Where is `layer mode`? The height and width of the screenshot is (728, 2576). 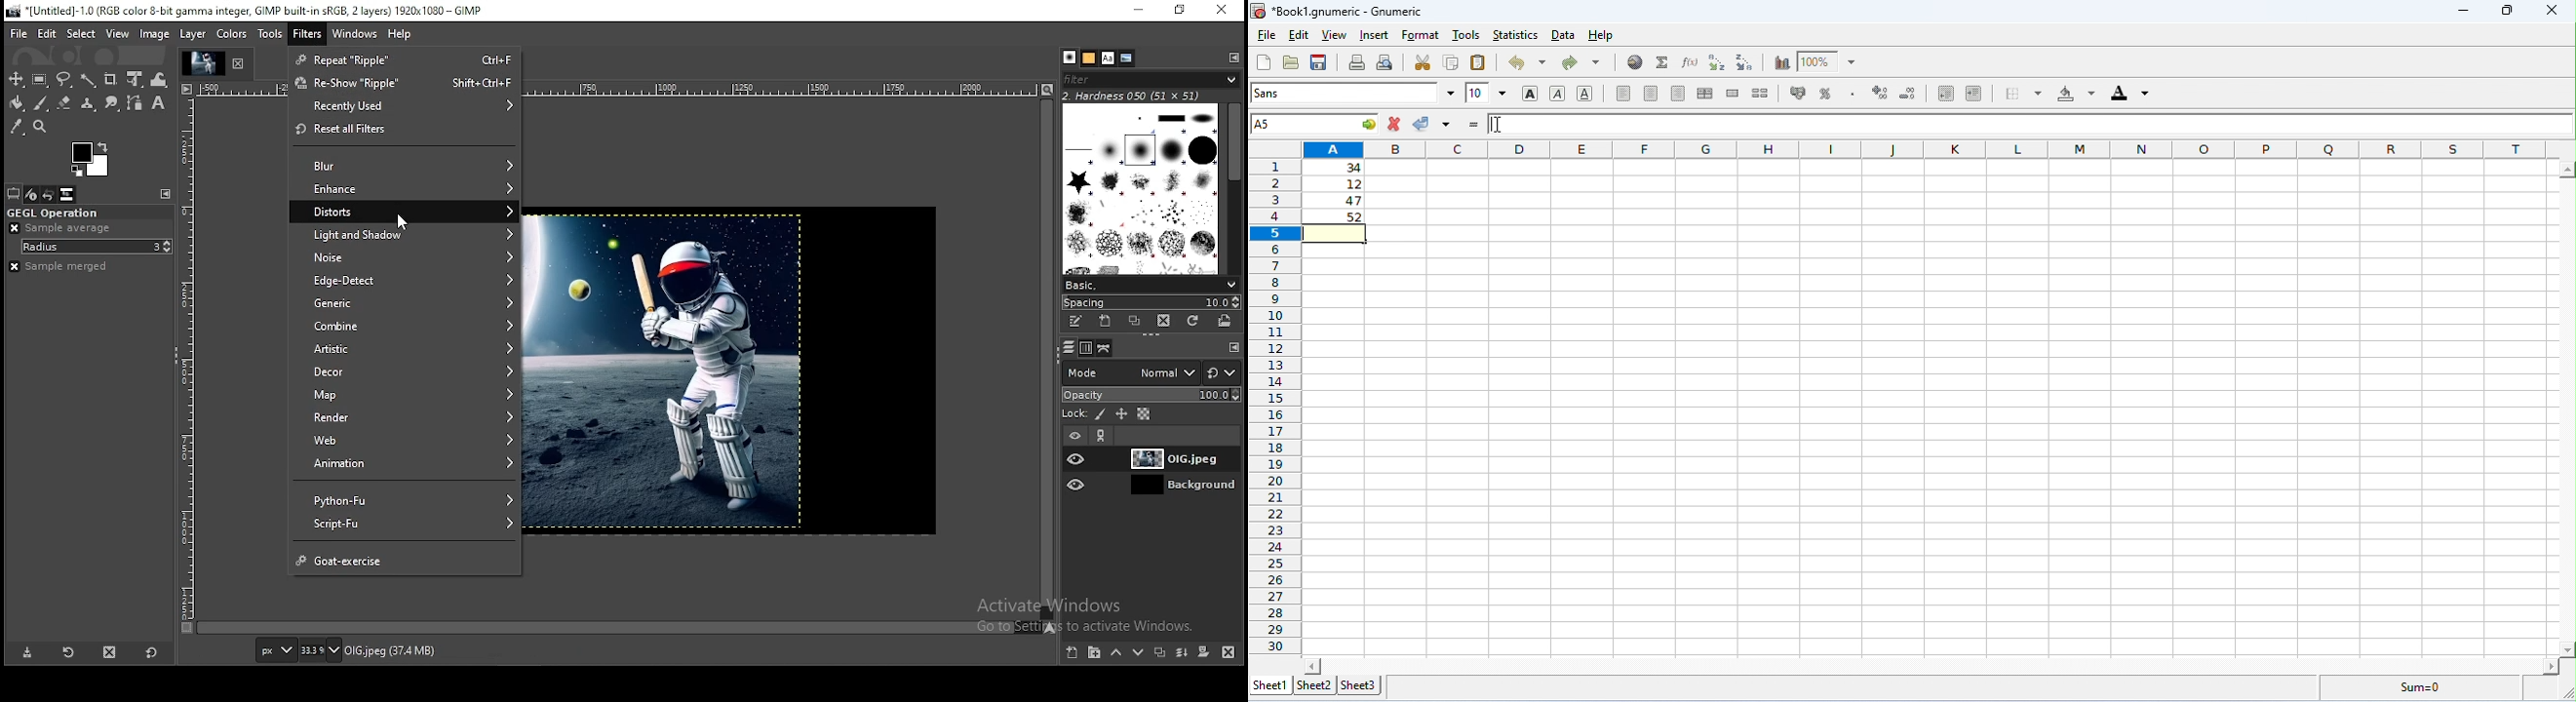
layer mode is located at coordinates (1131, 372).